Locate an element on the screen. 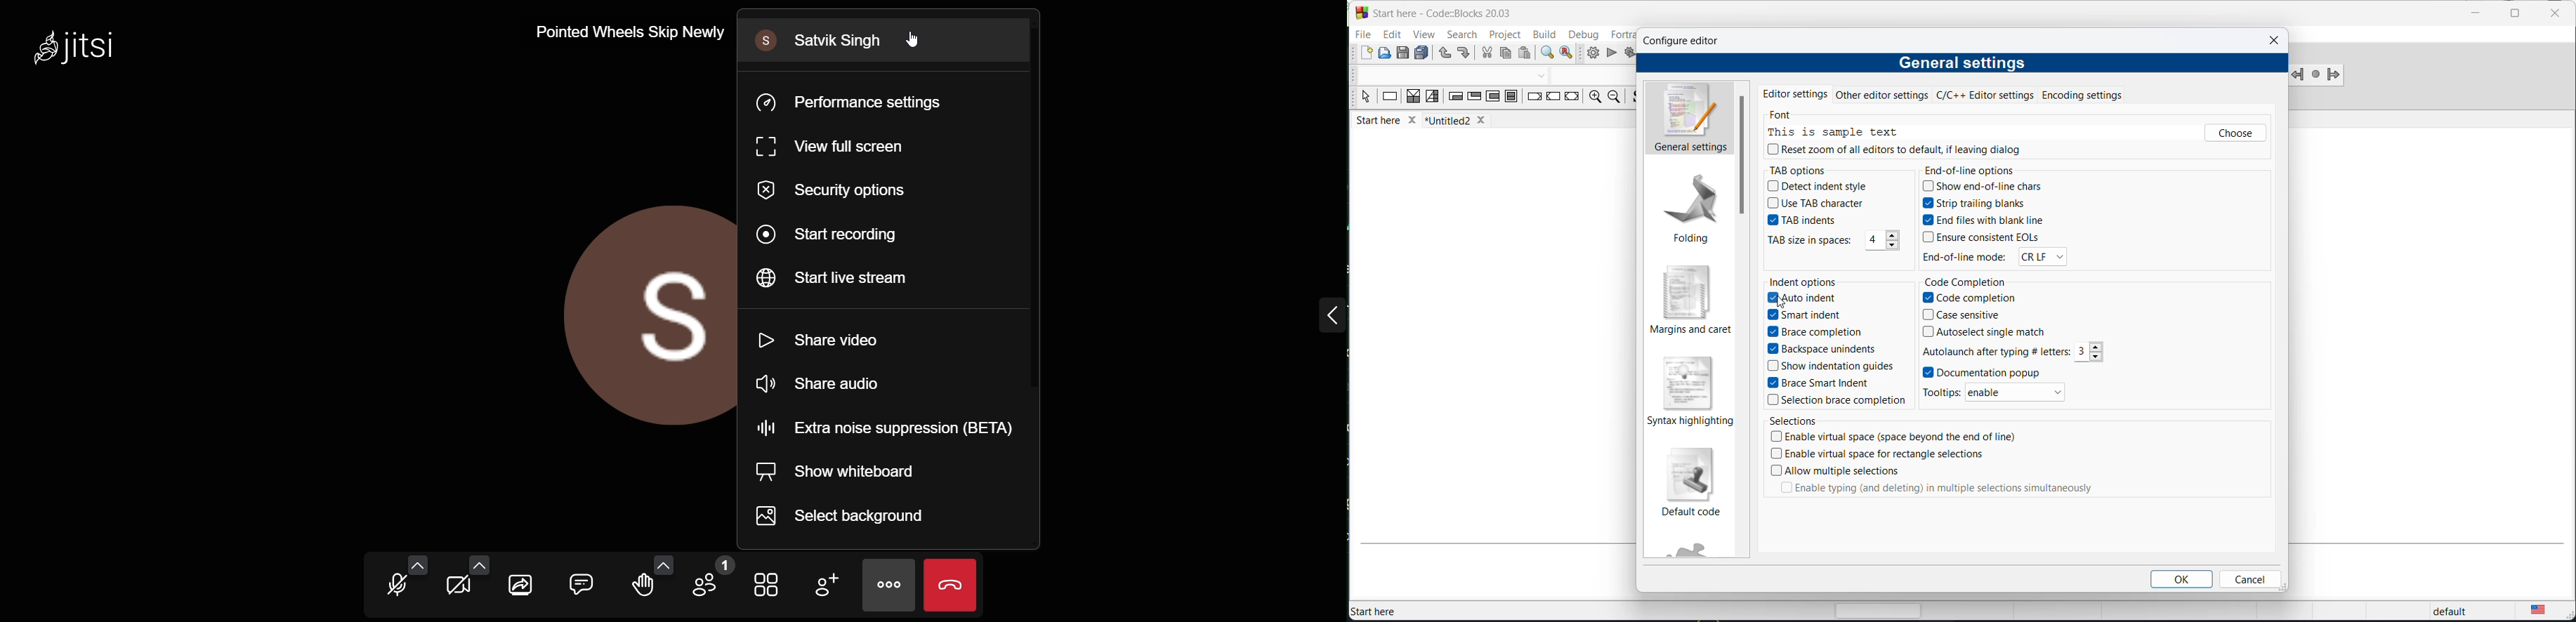 The width and height of the screenshot is (2576, 644). end-of-line mode is located at coordinates (1966, 259).